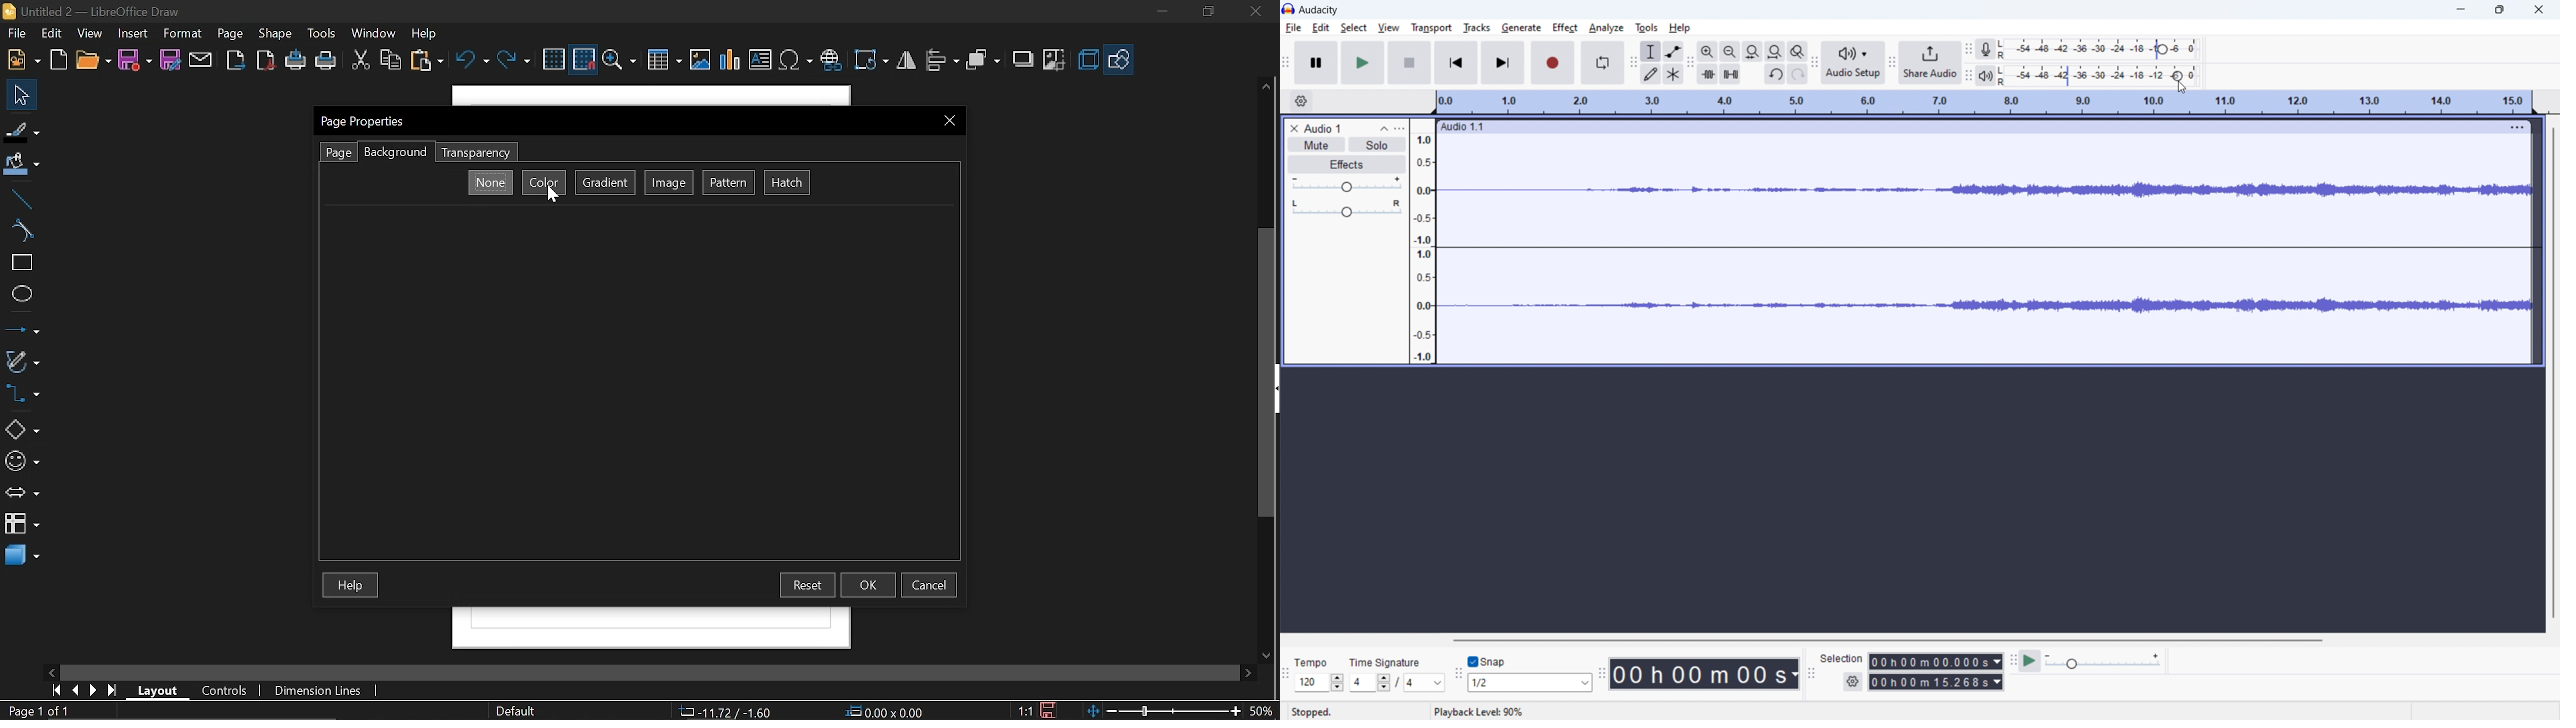 The width and height of the screenshot is (2576, 728). What do you see at coordinates (606, 184) in the screenshot?
I see `Gradient` at bounding box center [606, 184].